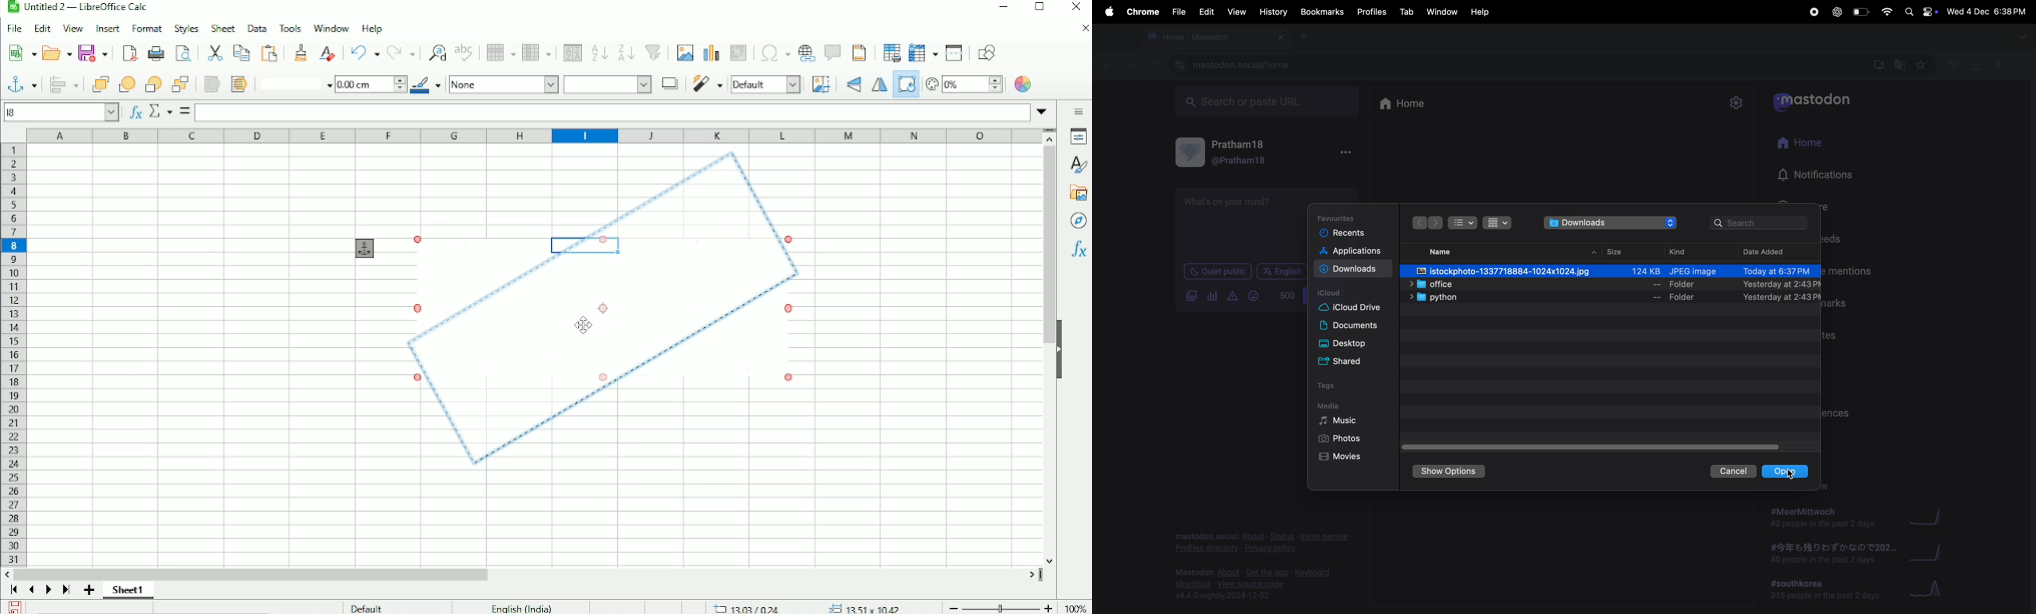 This screenshot has height=616, width=2044. I want to click on Split window, so click(954, 53).